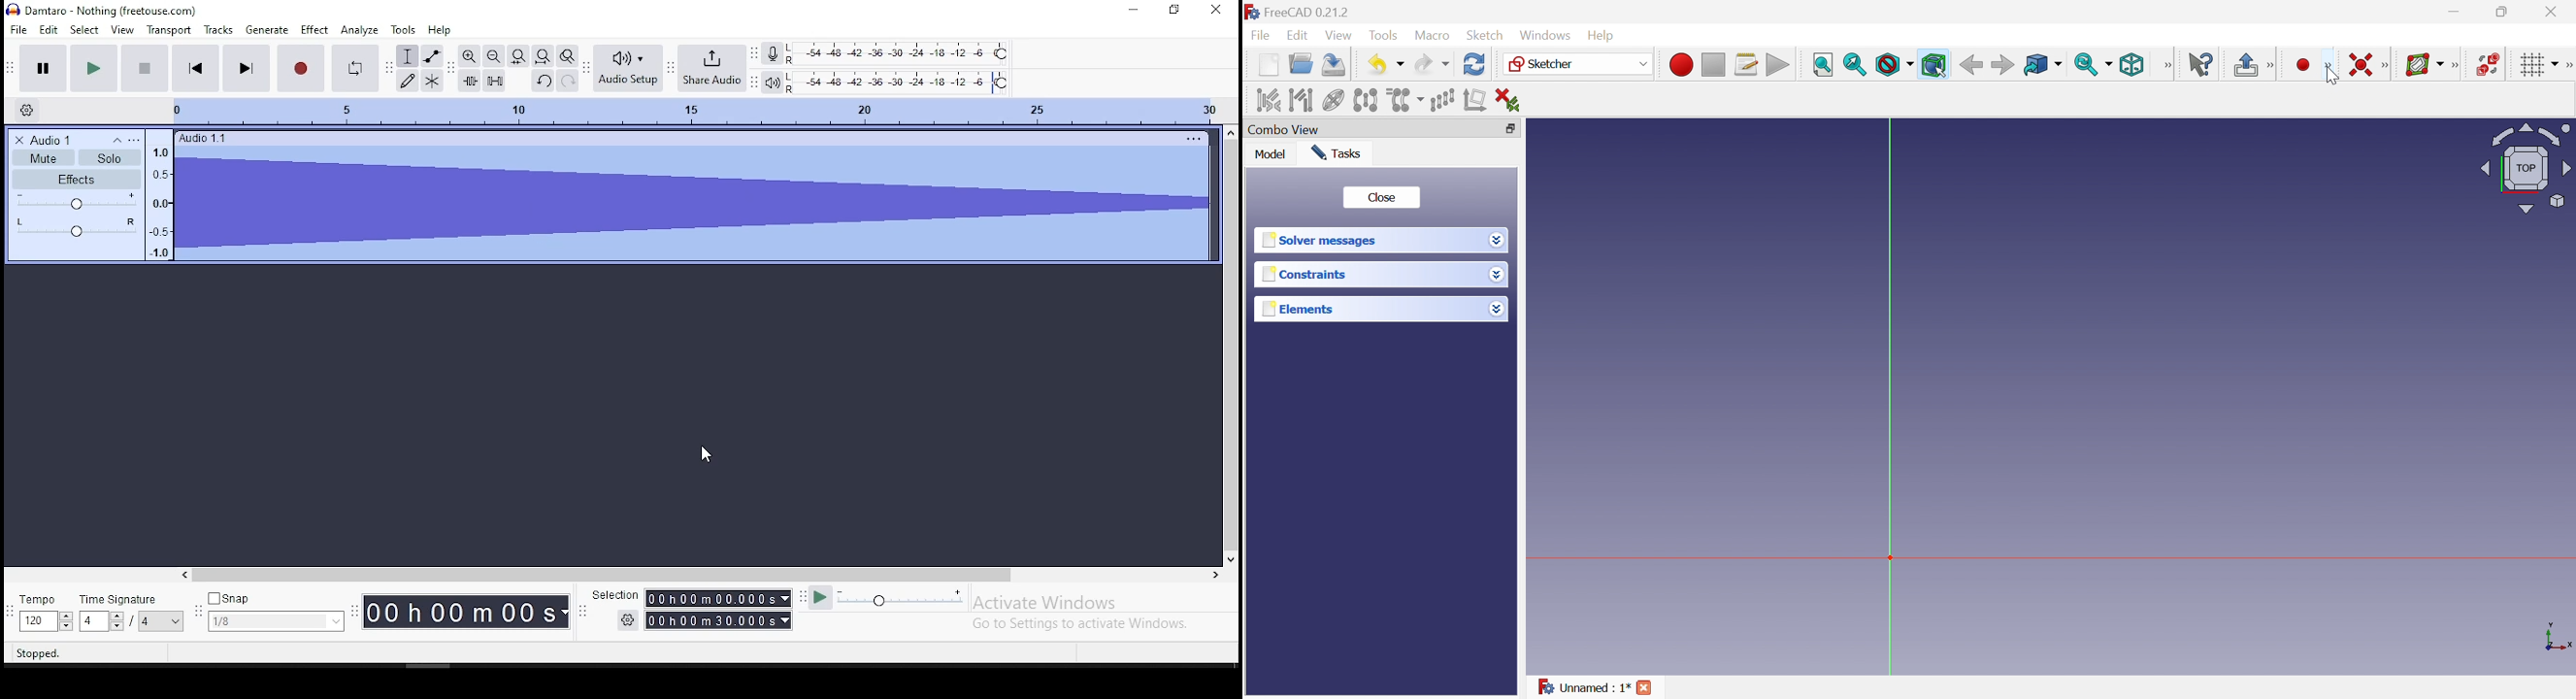 The height and width of the screenshot is (700, 2576). Describe the element at coordinates (109, 11) in the screenshot. I see `icon and file name` at that location.